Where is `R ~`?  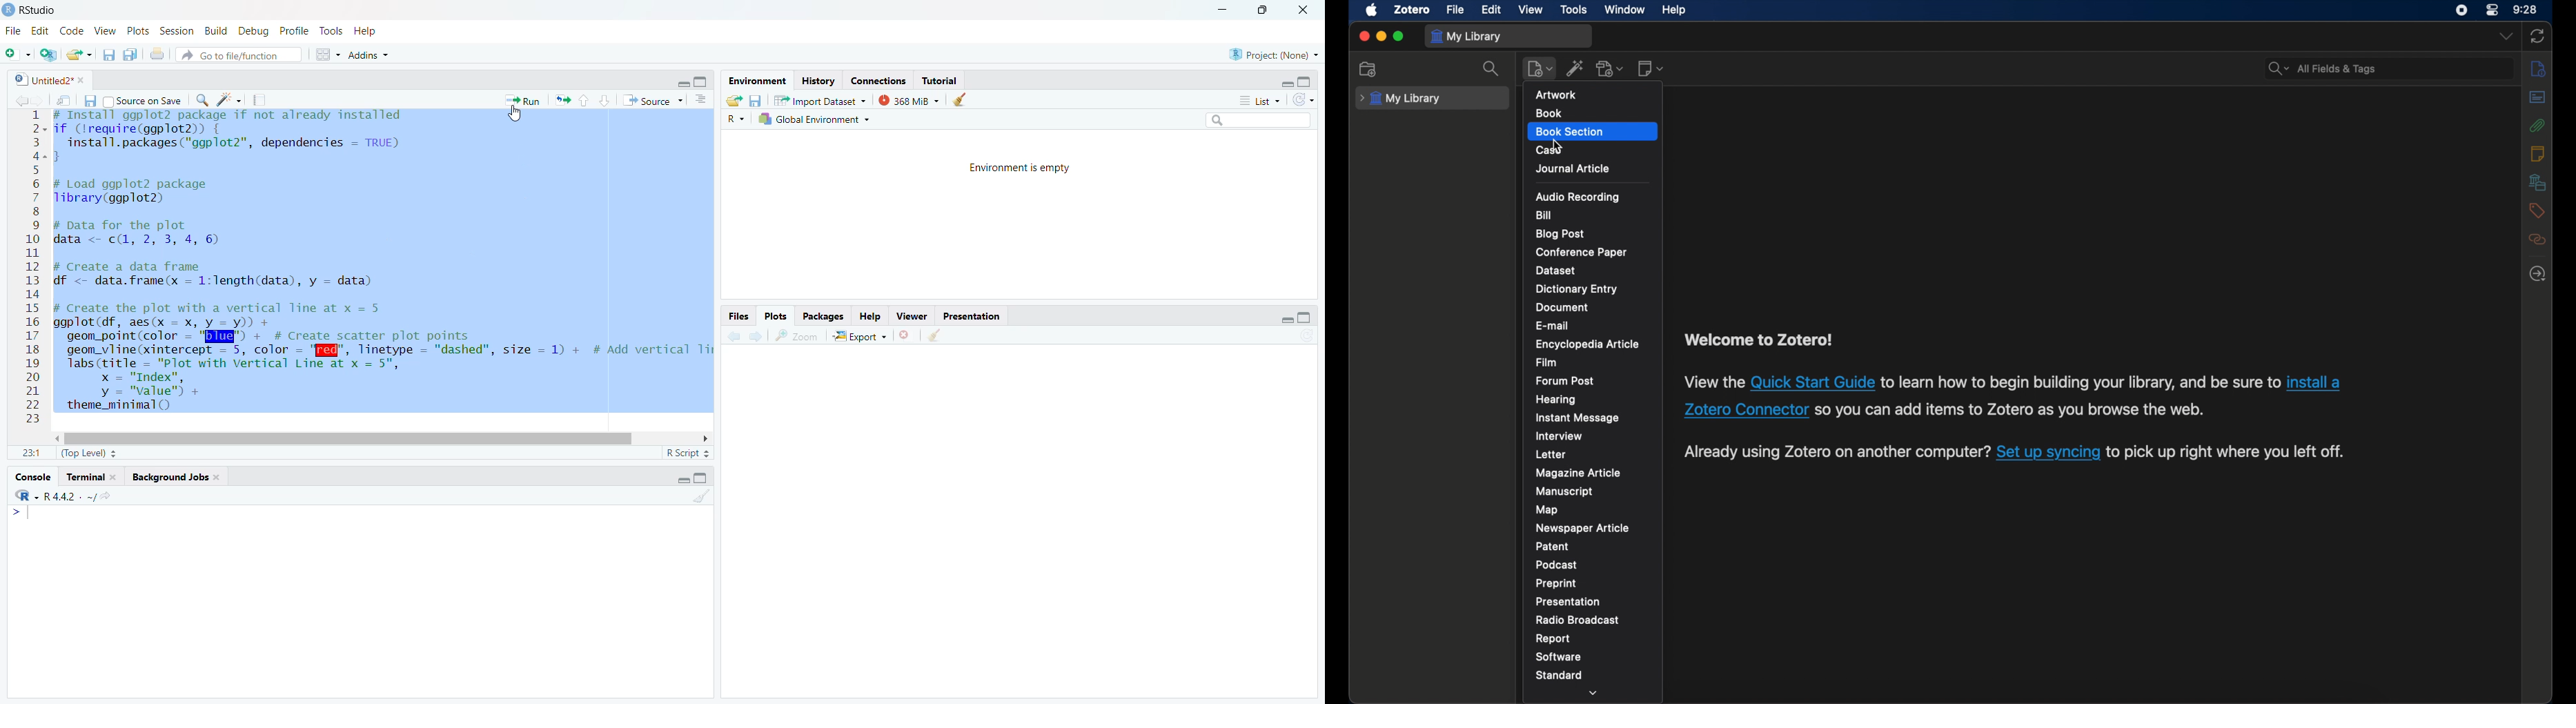 R ~ is located at coordinates (736, 119).